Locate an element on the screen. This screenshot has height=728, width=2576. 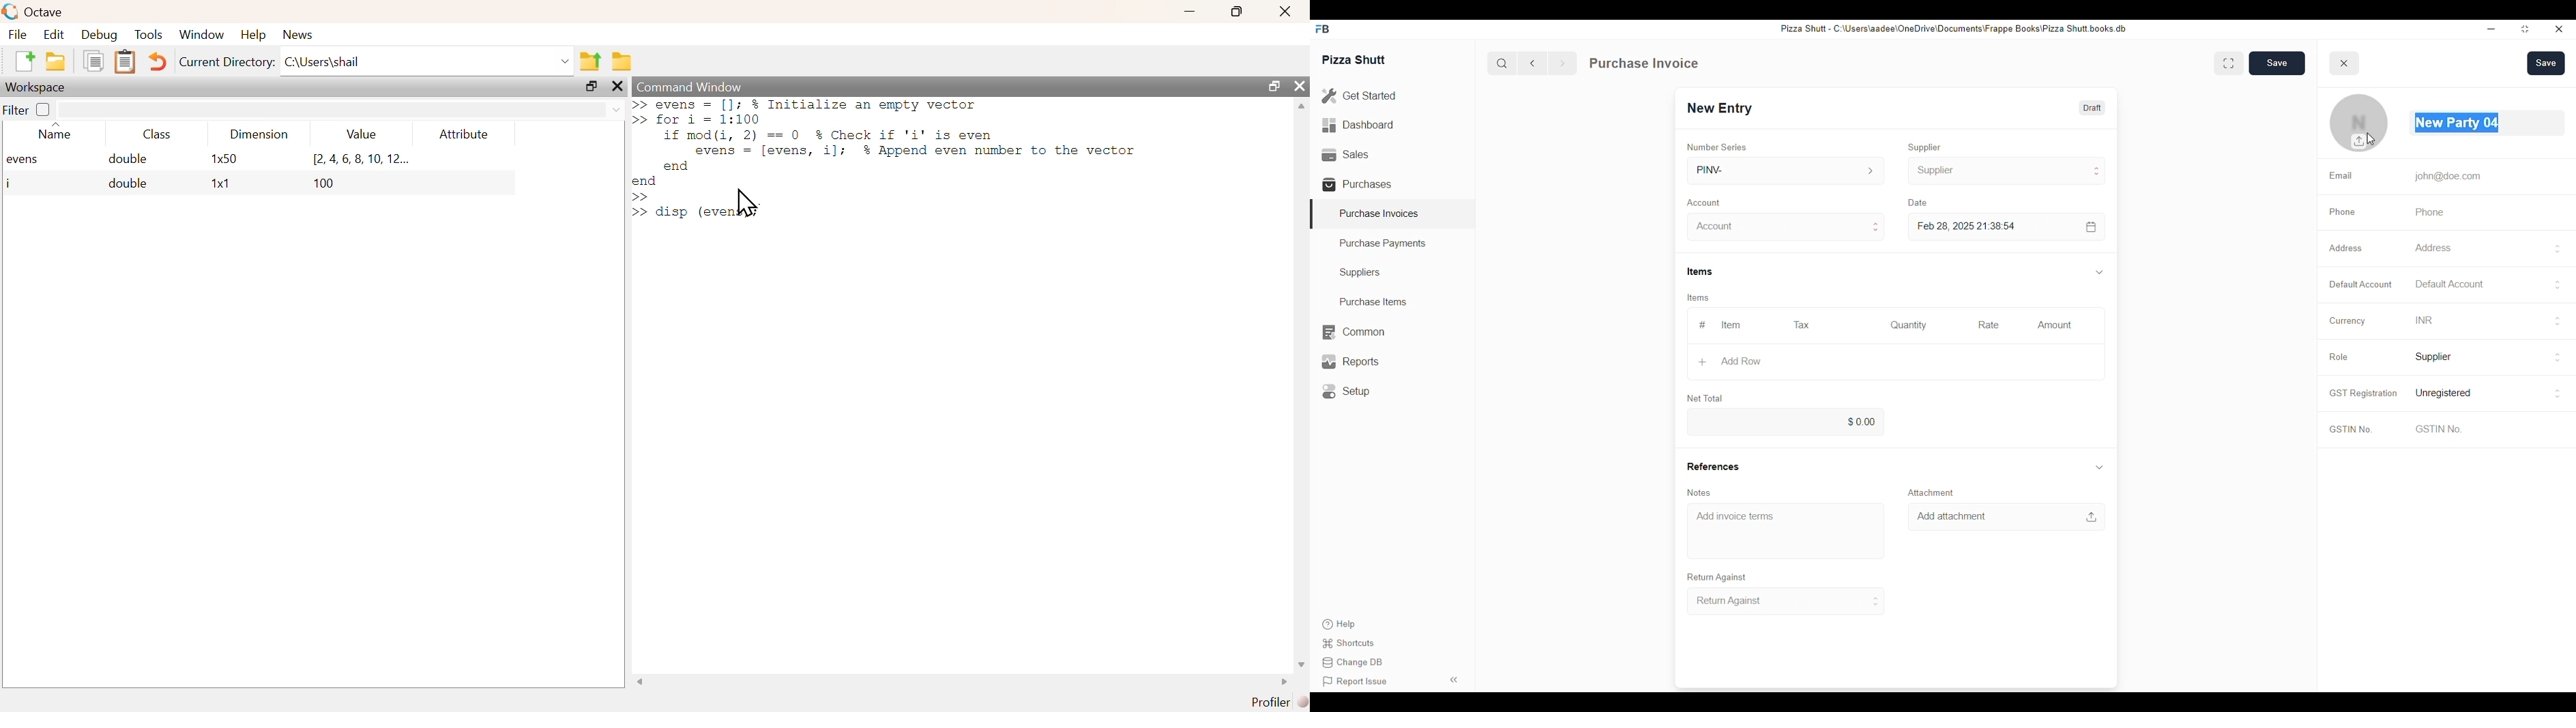
Item is located at coordinates (1731, 325).